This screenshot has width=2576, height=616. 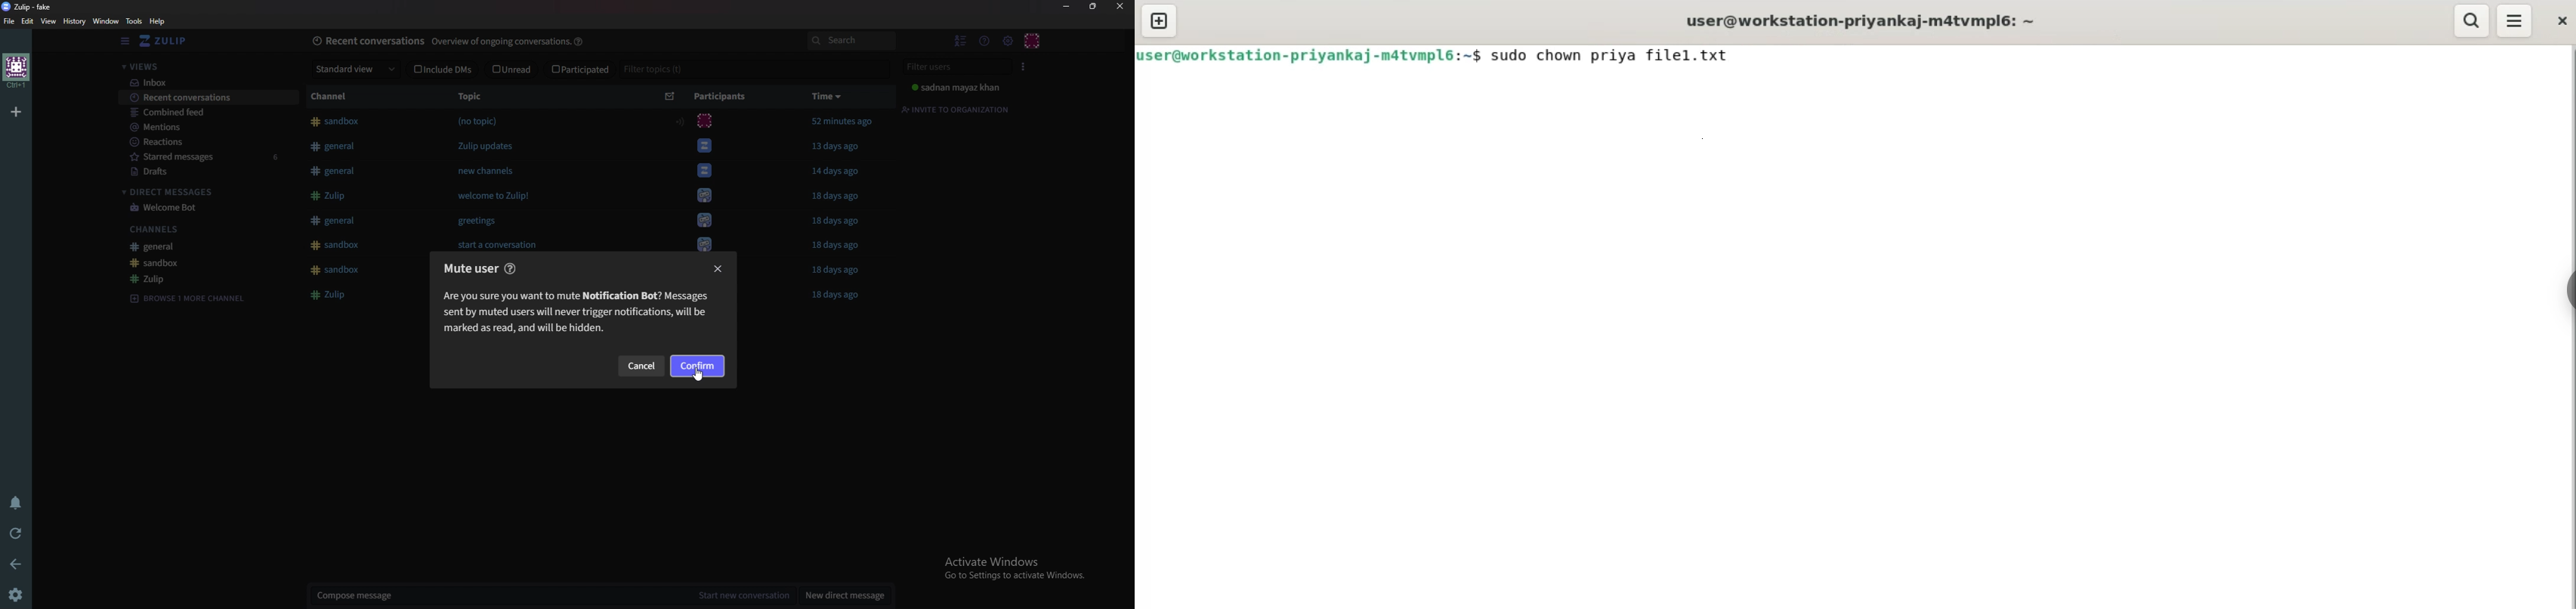 I want to click on Invite to organization, so click(x=956, y=110).